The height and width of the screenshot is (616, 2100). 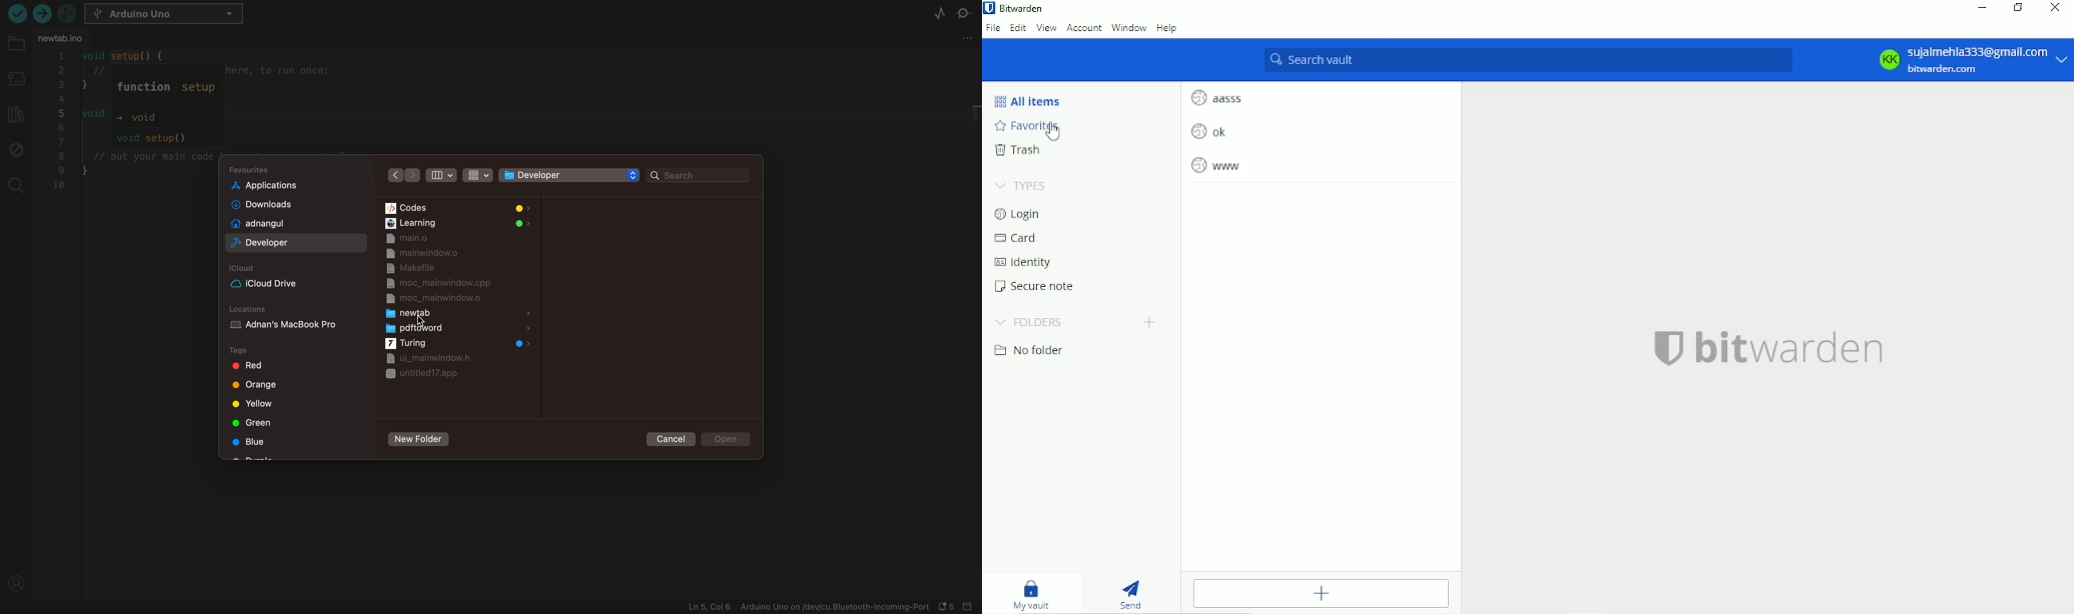 What do you see at coordinates (1024, 261) in the screenshot?
I see `Identity` at bounding box center [1024, 261].